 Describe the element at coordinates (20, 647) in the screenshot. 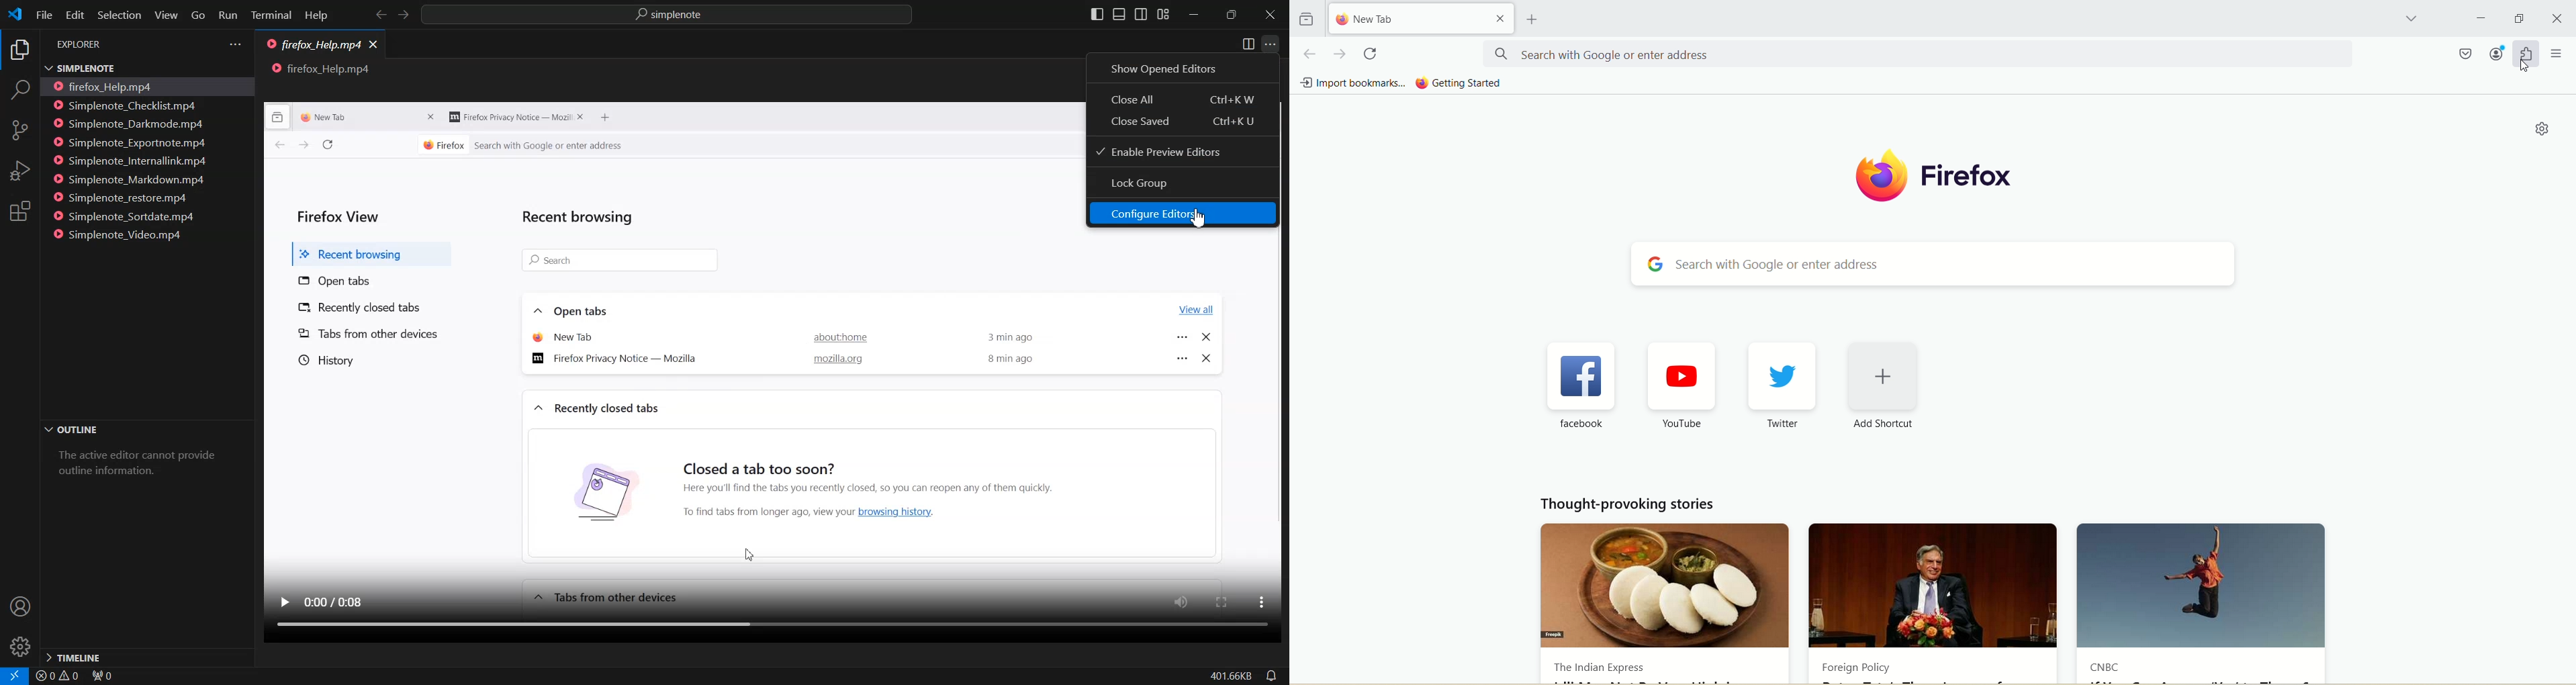

I see `Manage` at that location.